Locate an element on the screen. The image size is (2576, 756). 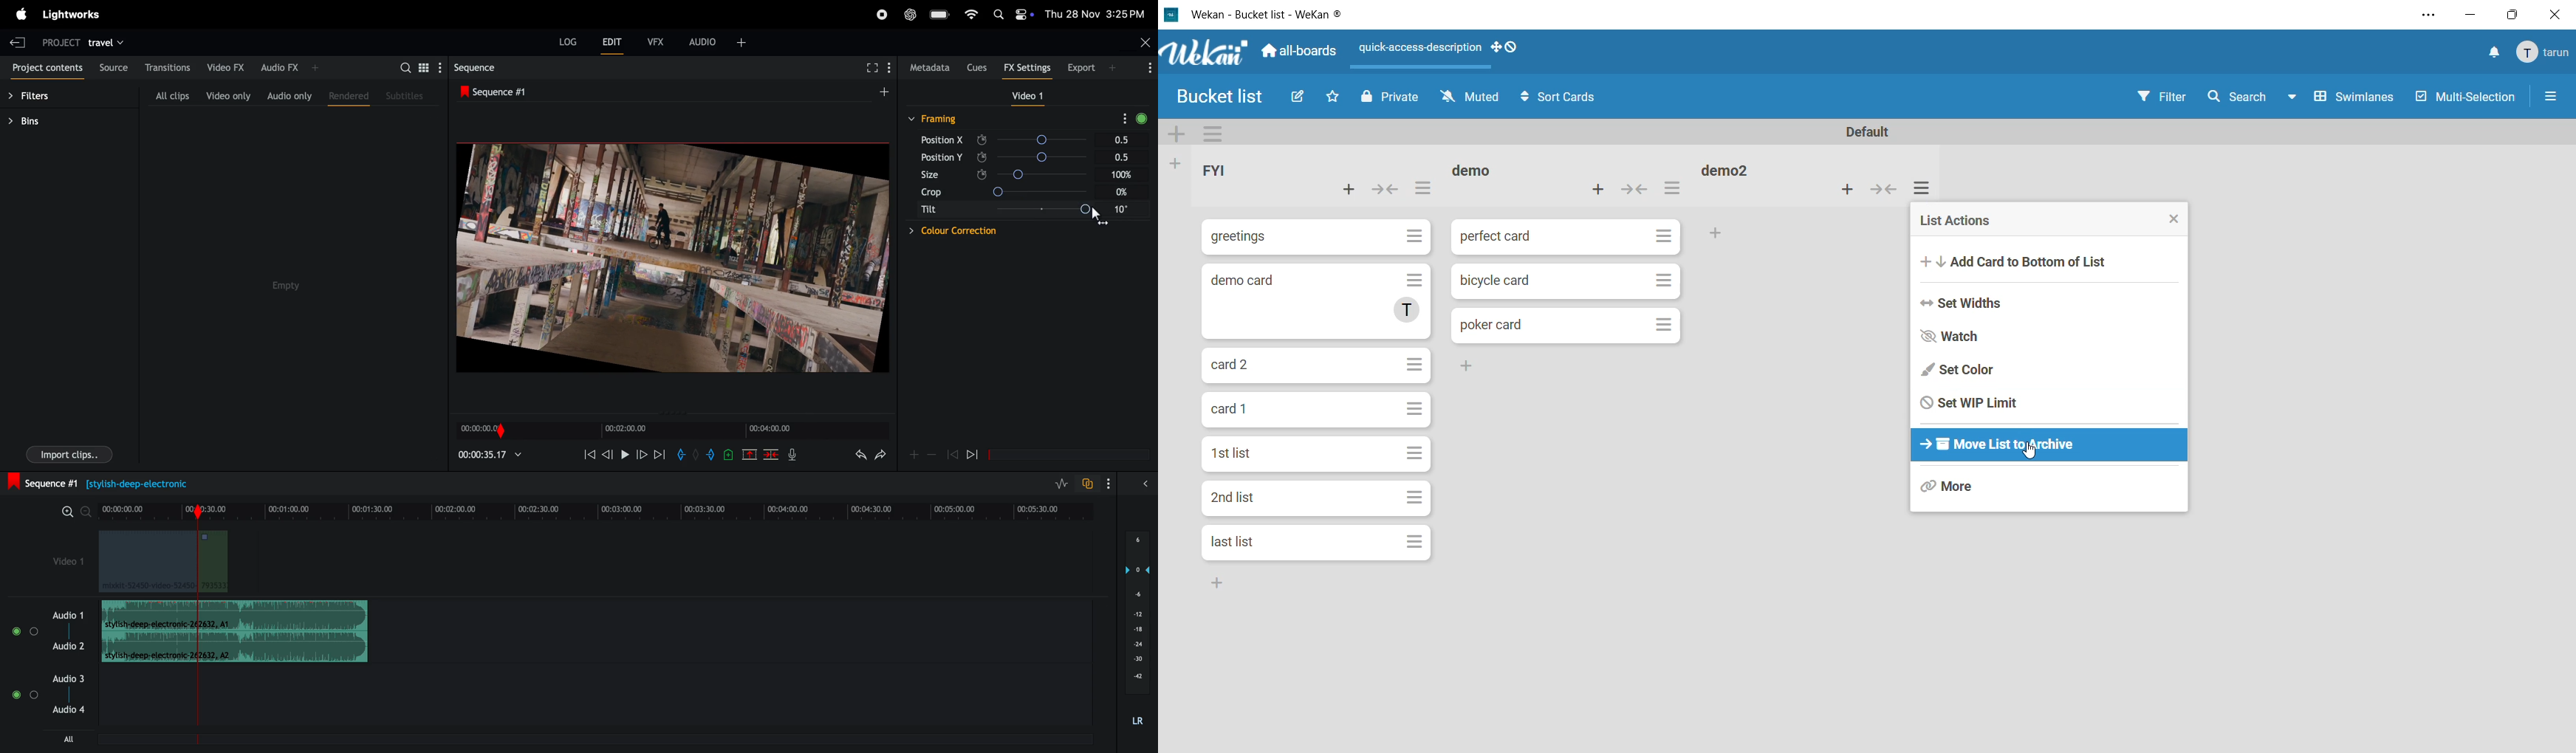
Enable/Disable keyframe is located at coordinates (982, 174).